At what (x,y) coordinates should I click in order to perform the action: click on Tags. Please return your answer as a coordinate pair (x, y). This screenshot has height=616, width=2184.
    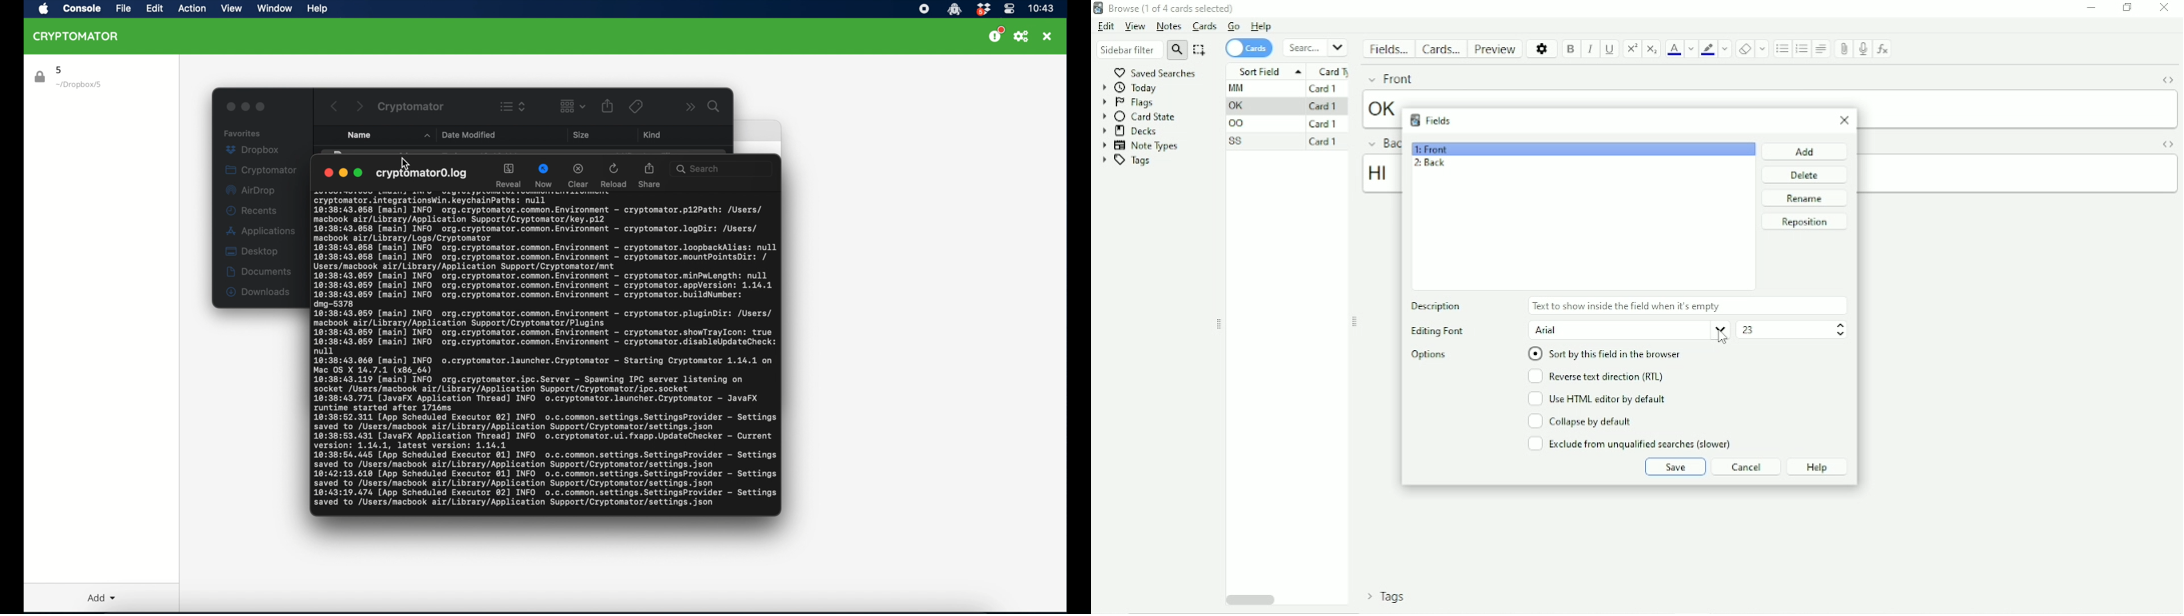
    Looking at the image, I should click on (1382, 599).